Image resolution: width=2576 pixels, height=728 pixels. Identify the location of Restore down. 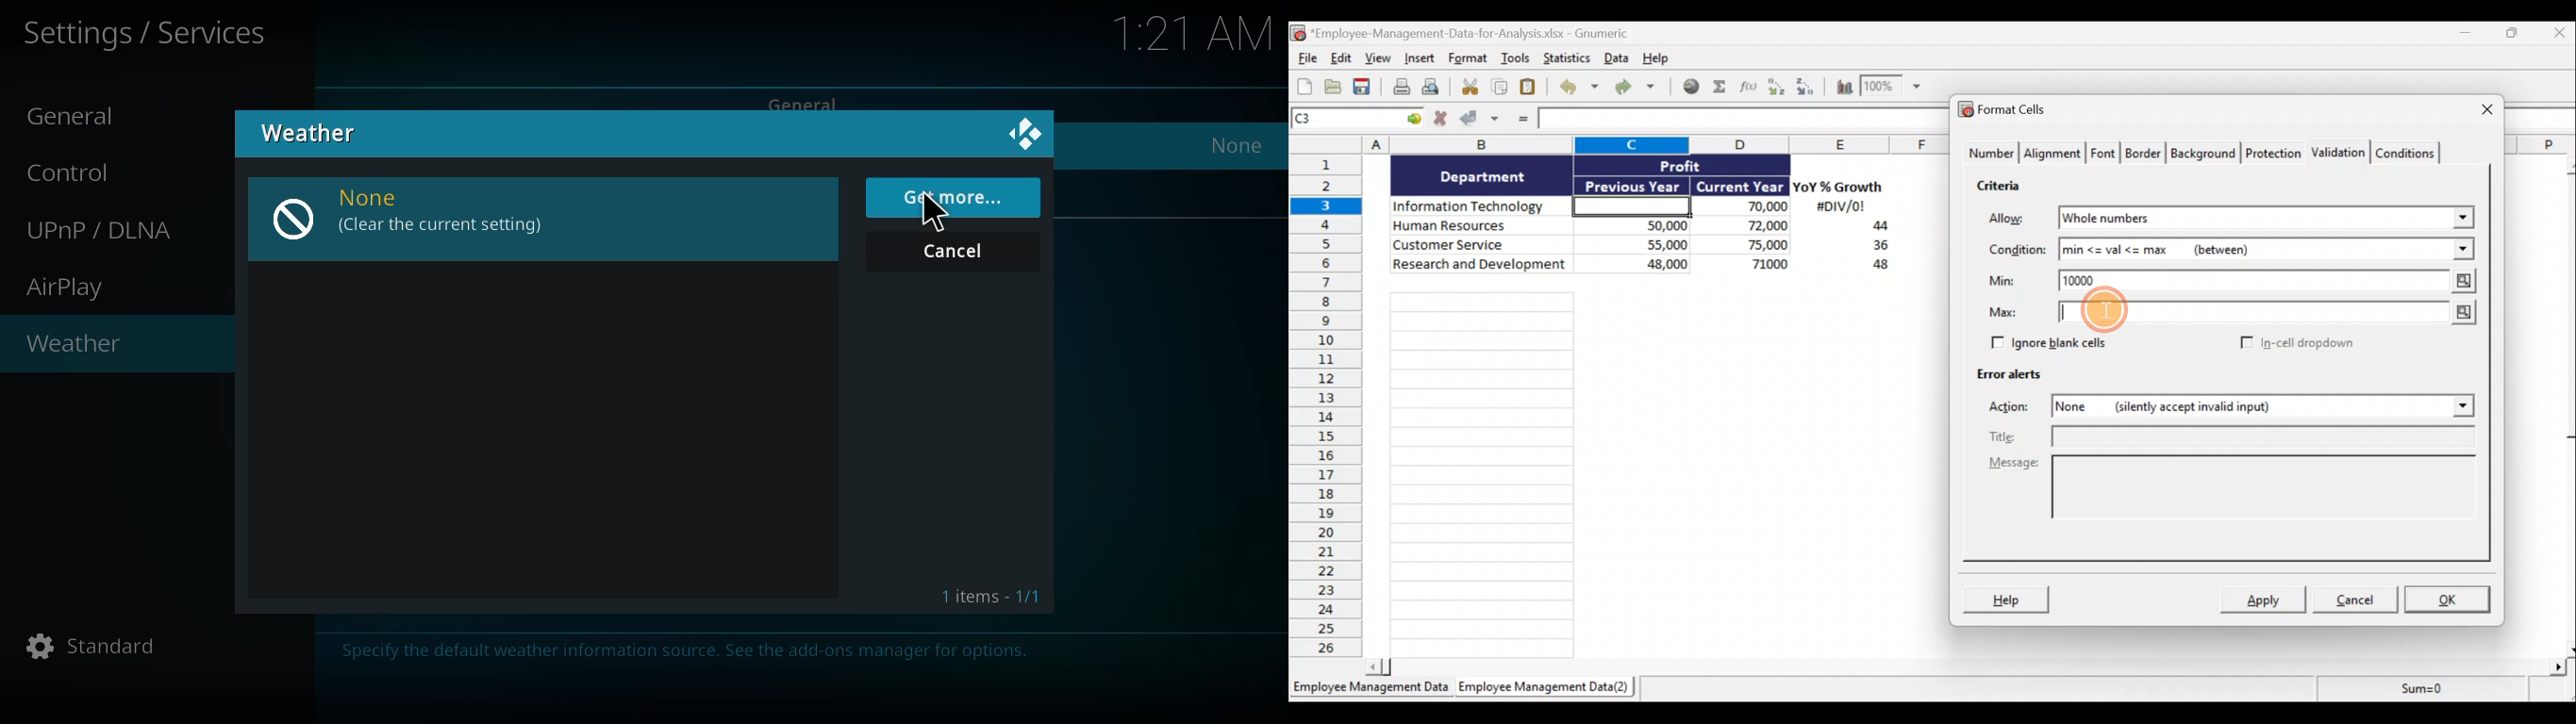
(2513, 36).